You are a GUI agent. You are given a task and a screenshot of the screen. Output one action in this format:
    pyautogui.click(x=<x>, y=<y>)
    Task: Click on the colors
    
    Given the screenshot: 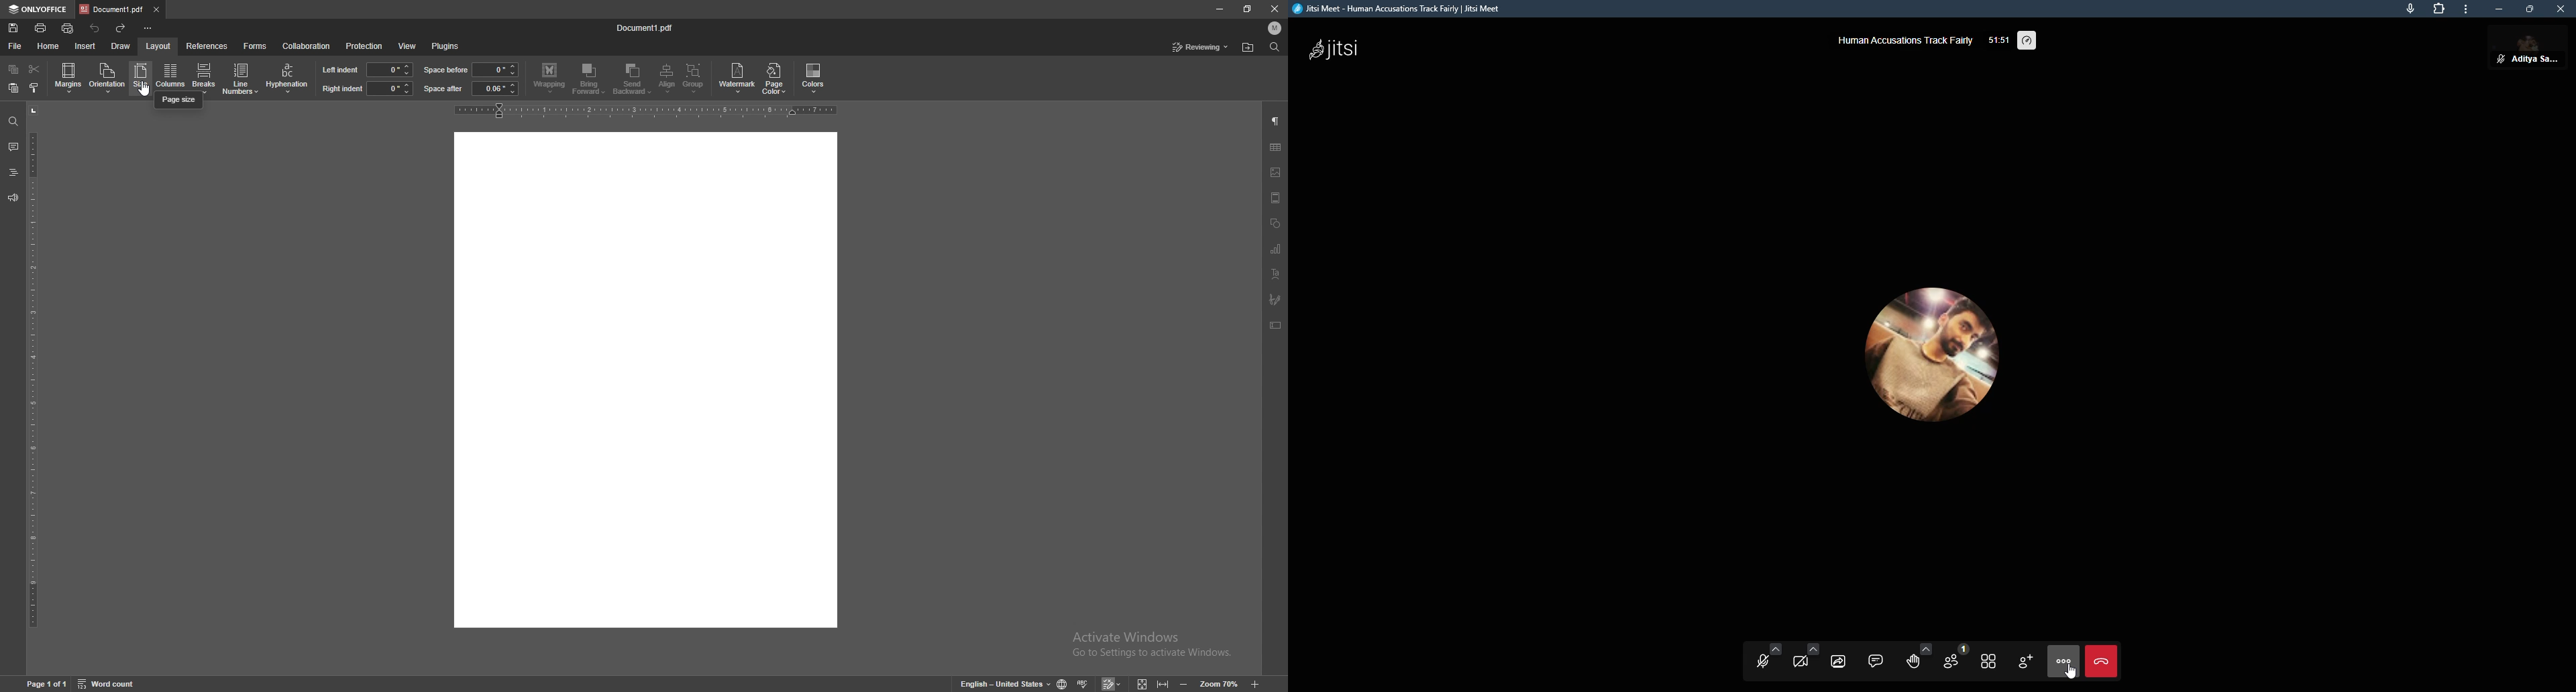 What is the action you would take?
    pyautogui.click(x=814, y=78)
    